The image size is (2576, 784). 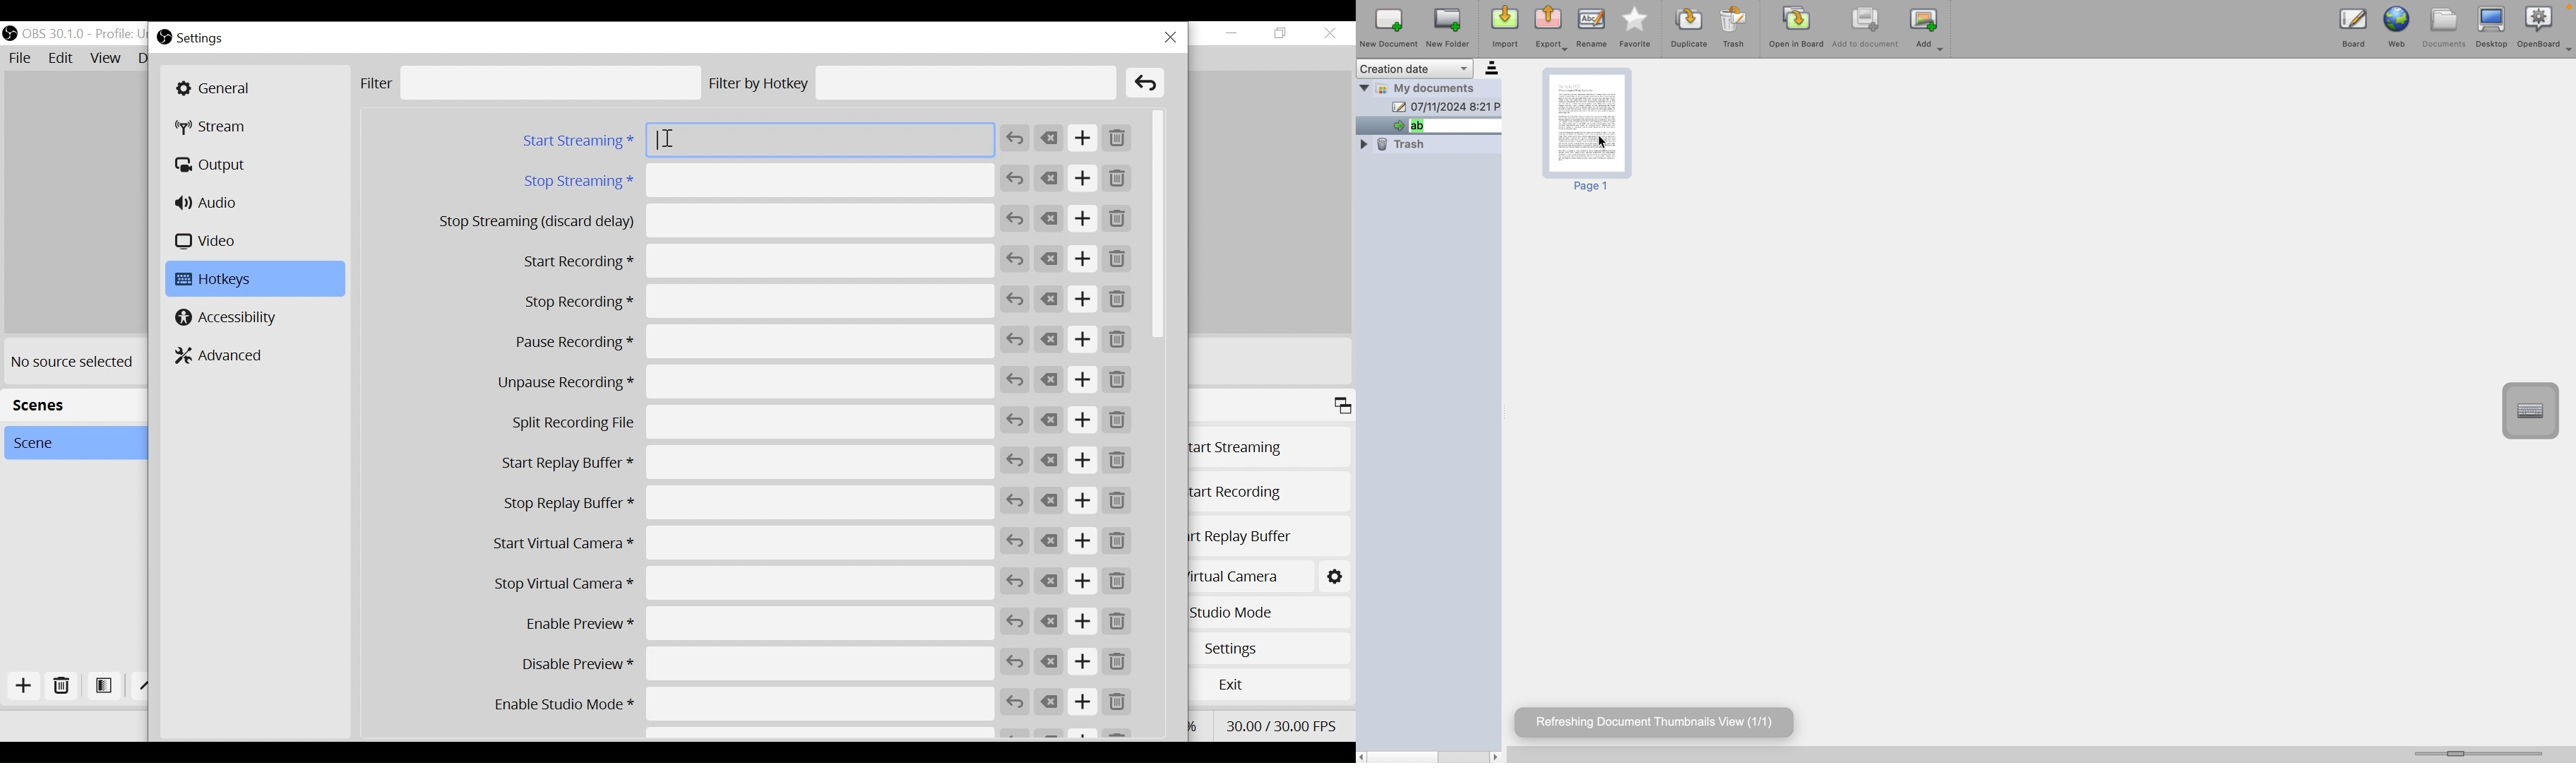 I want to click on Clear, so click(x=1050, y=379).